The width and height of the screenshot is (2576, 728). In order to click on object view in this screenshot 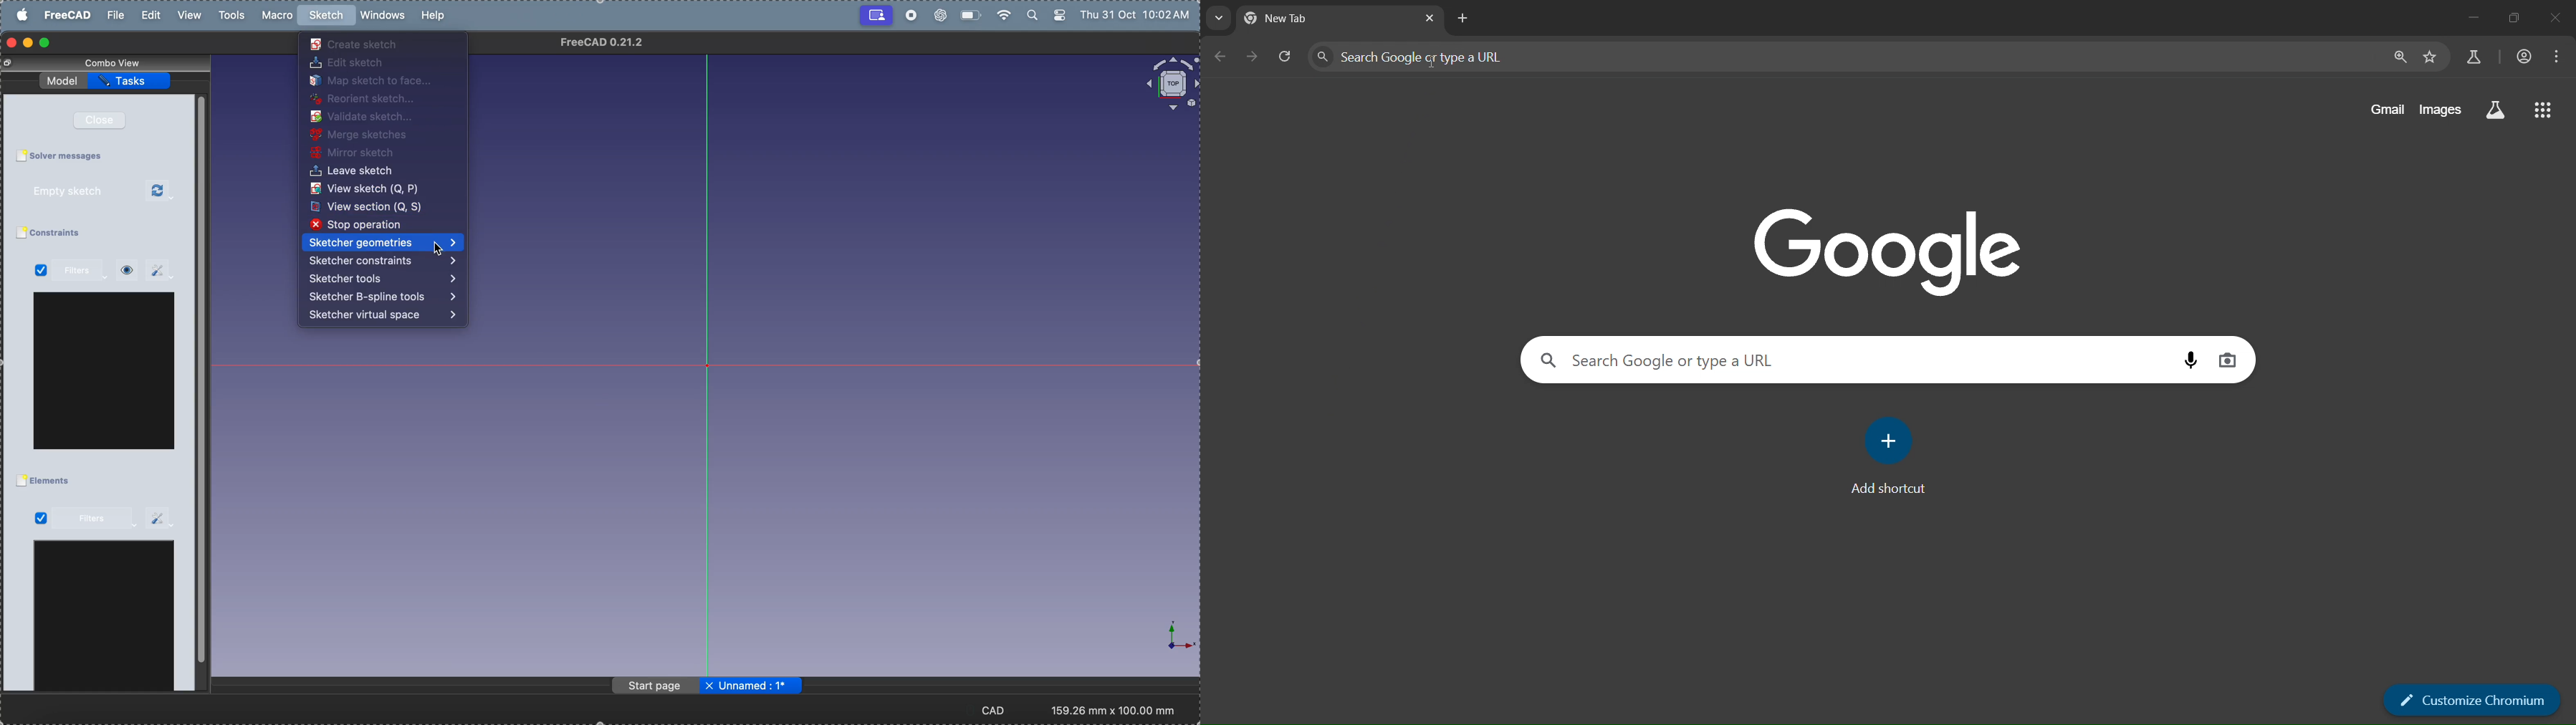, I will do `click(1171, 84)`.